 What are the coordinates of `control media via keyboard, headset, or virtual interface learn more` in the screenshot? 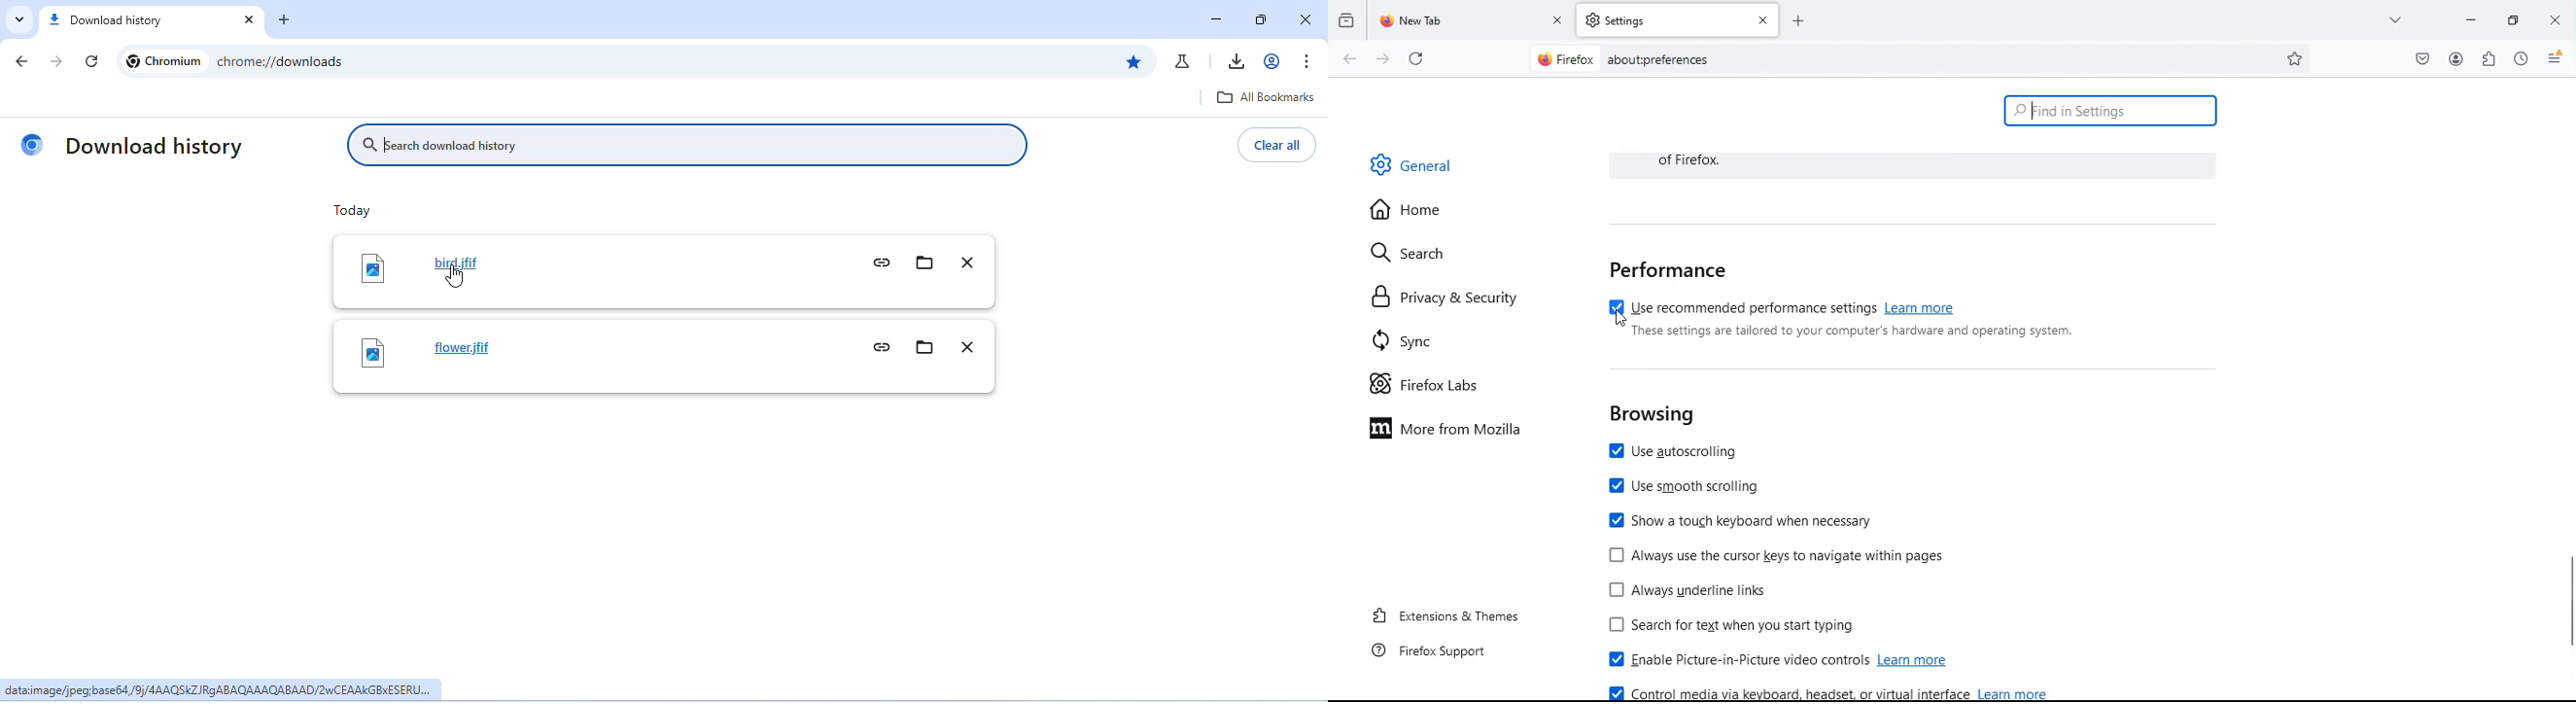 It's located at (1830, 693).